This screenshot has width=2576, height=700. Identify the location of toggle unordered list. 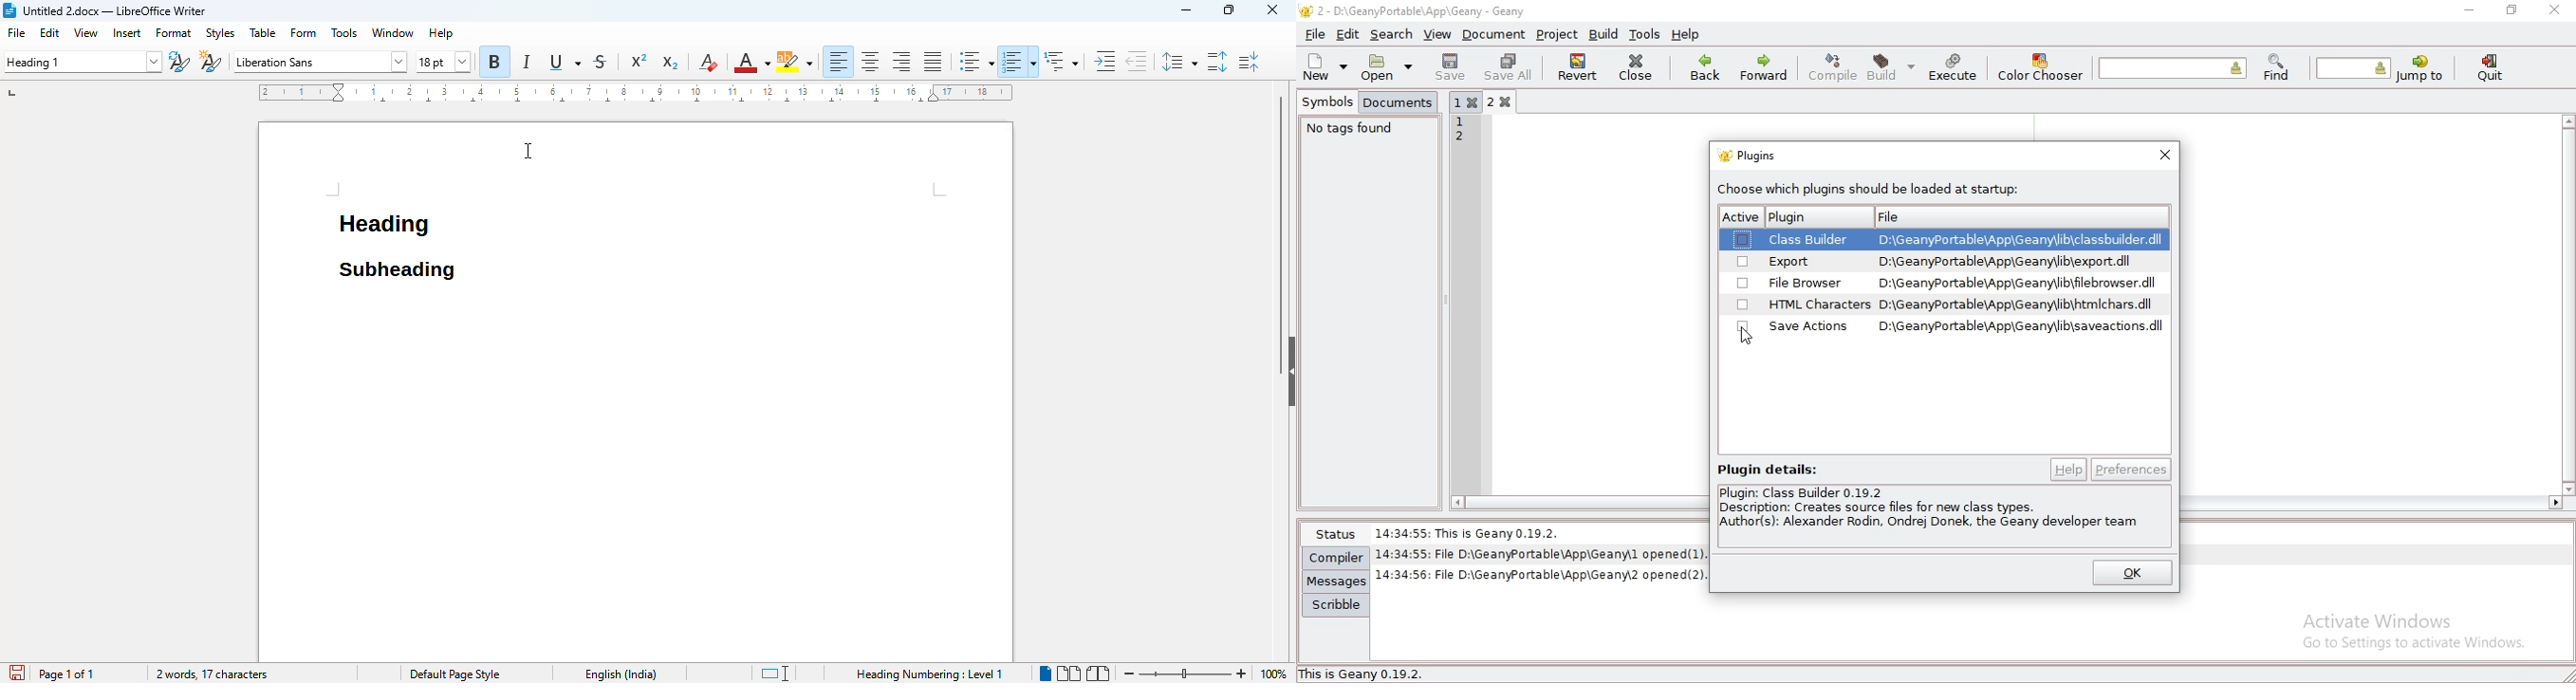
(975, 62).